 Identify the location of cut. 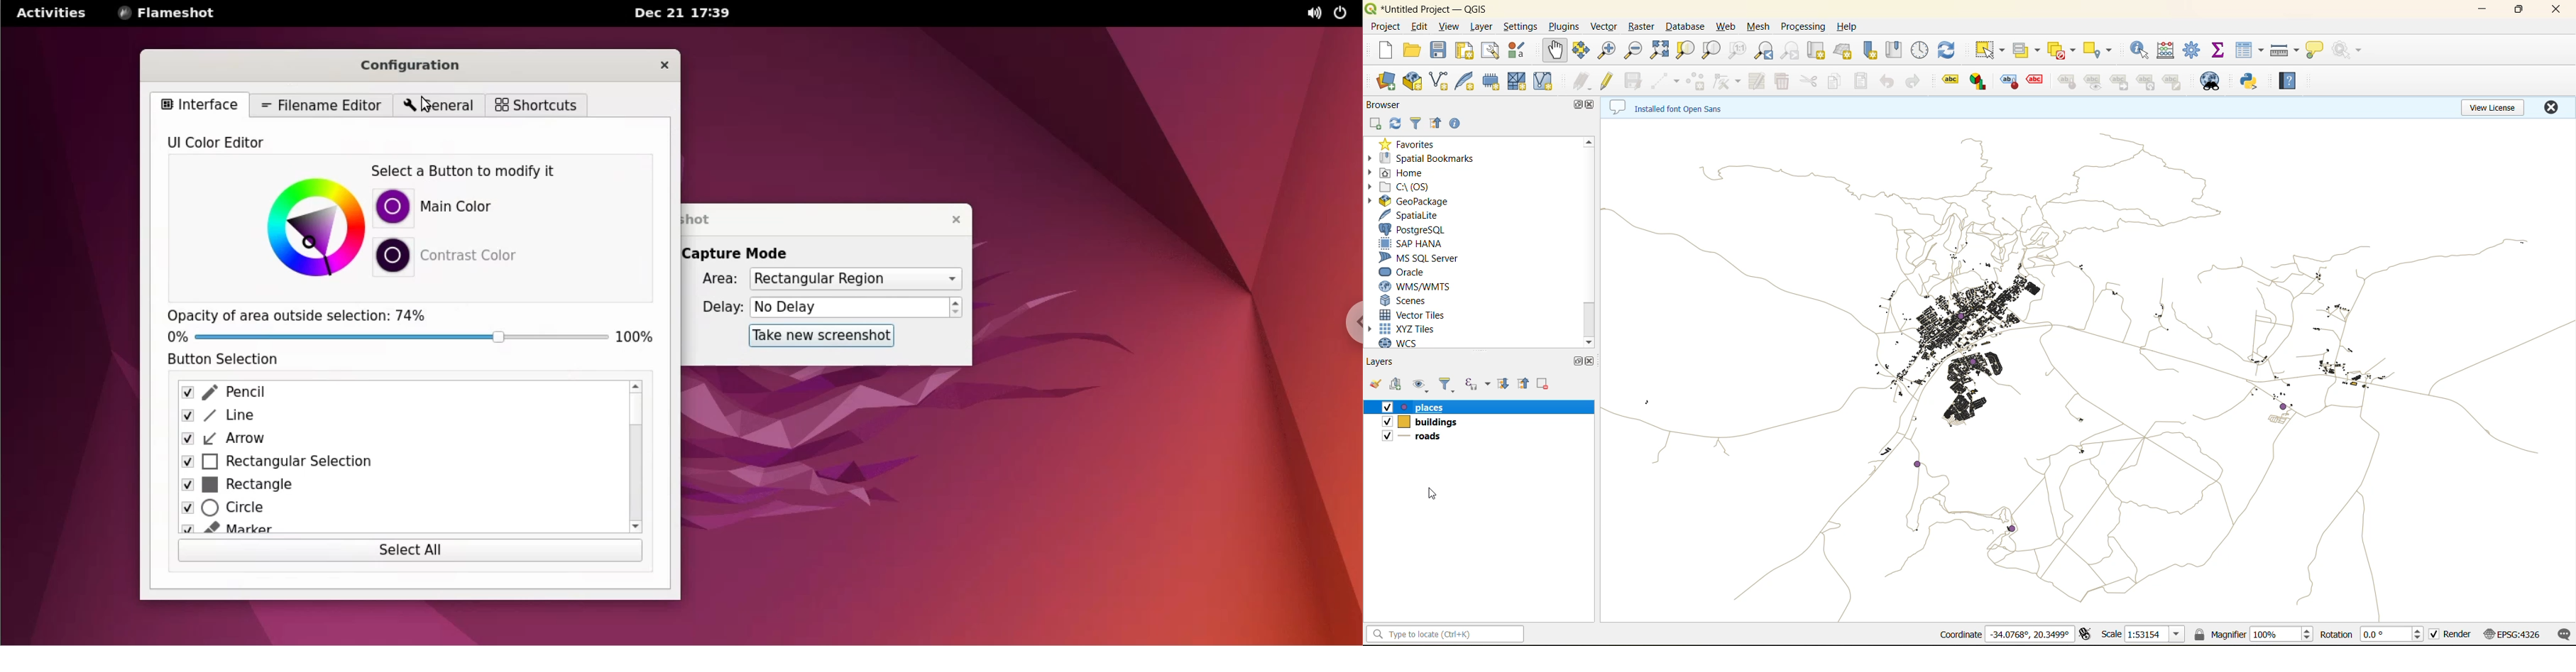
(1808, 83).